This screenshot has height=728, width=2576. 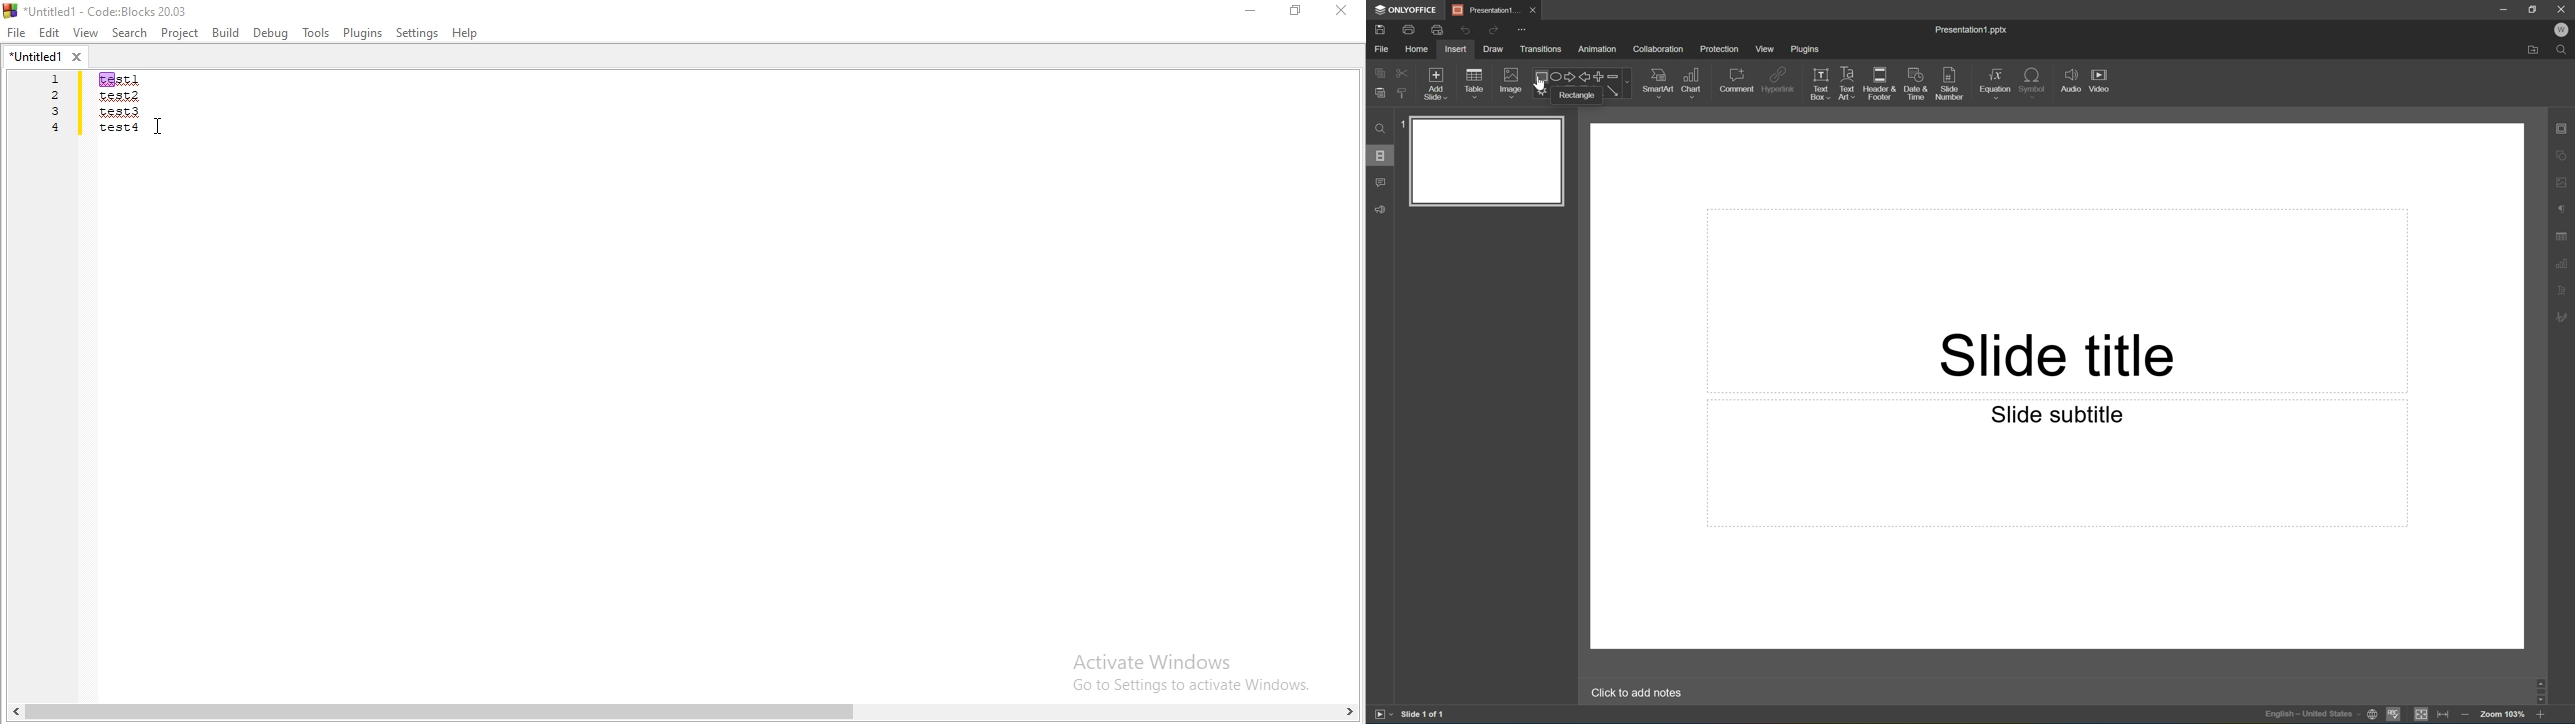 I want to click on Line spacing, so click(x=1725, y=94).